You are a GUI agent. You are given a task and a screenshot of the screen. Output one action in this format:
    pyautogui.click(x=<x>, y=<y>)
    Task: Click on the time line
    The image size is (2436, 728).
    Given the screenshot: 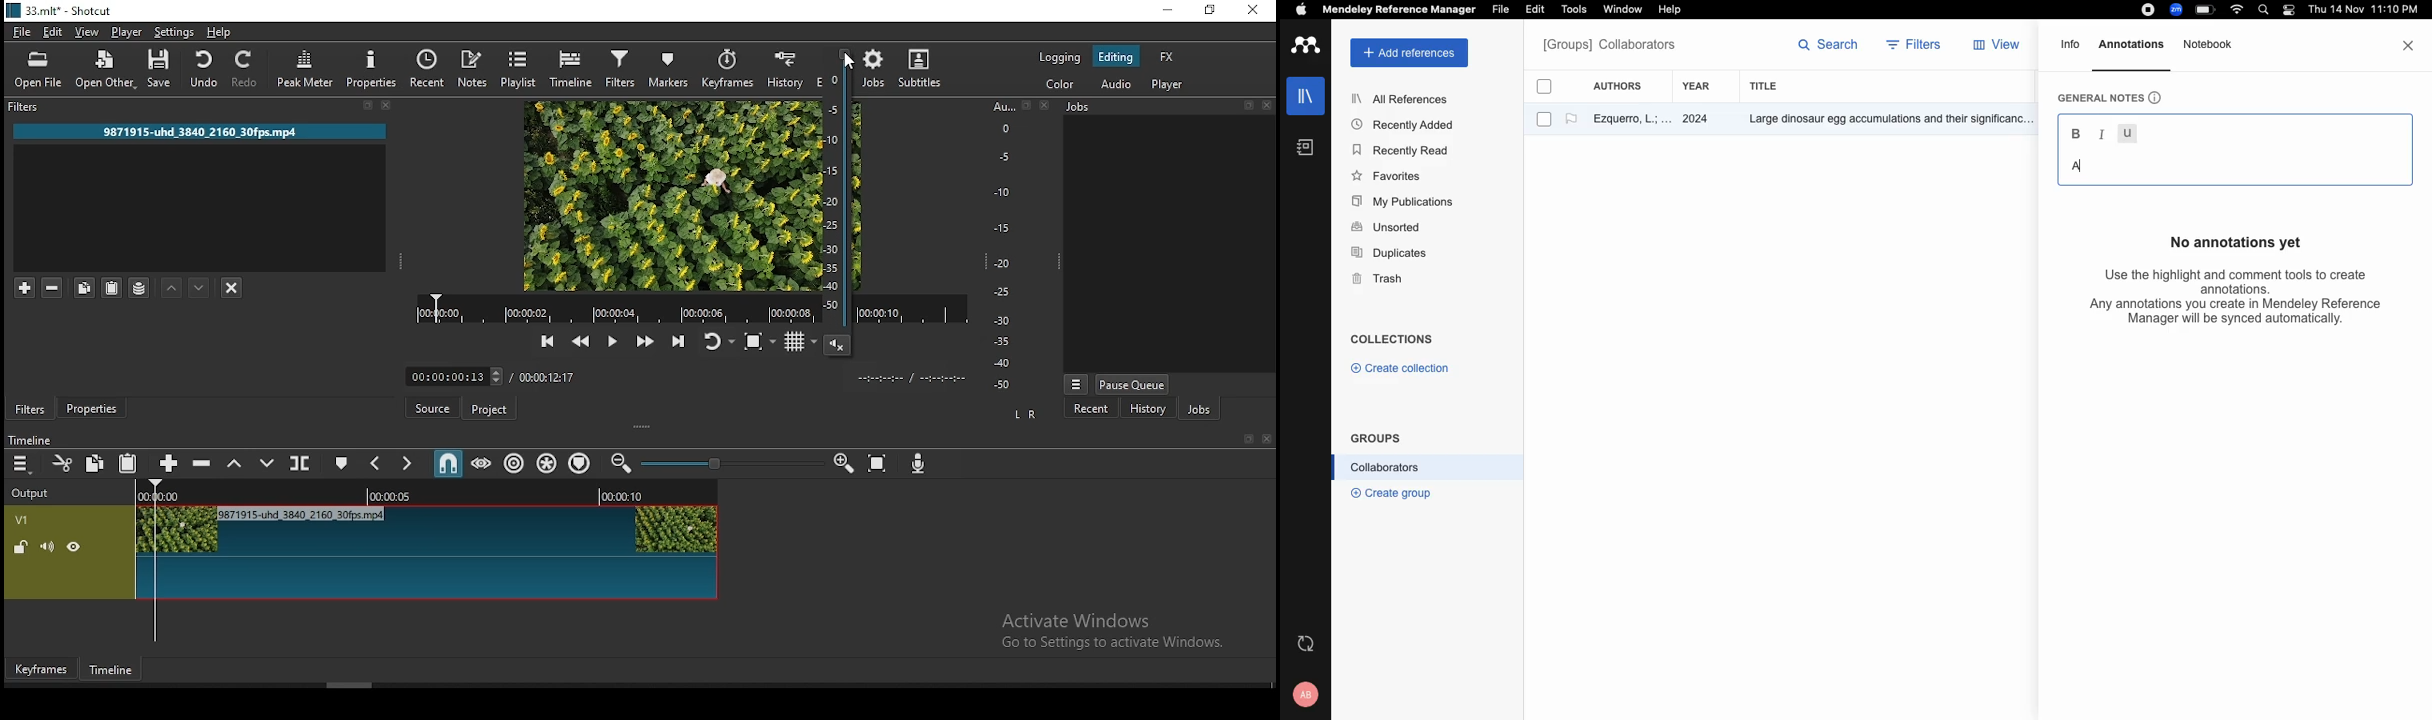 What is the action you would take?
    pyautogui.click(x=31, y=438)
    